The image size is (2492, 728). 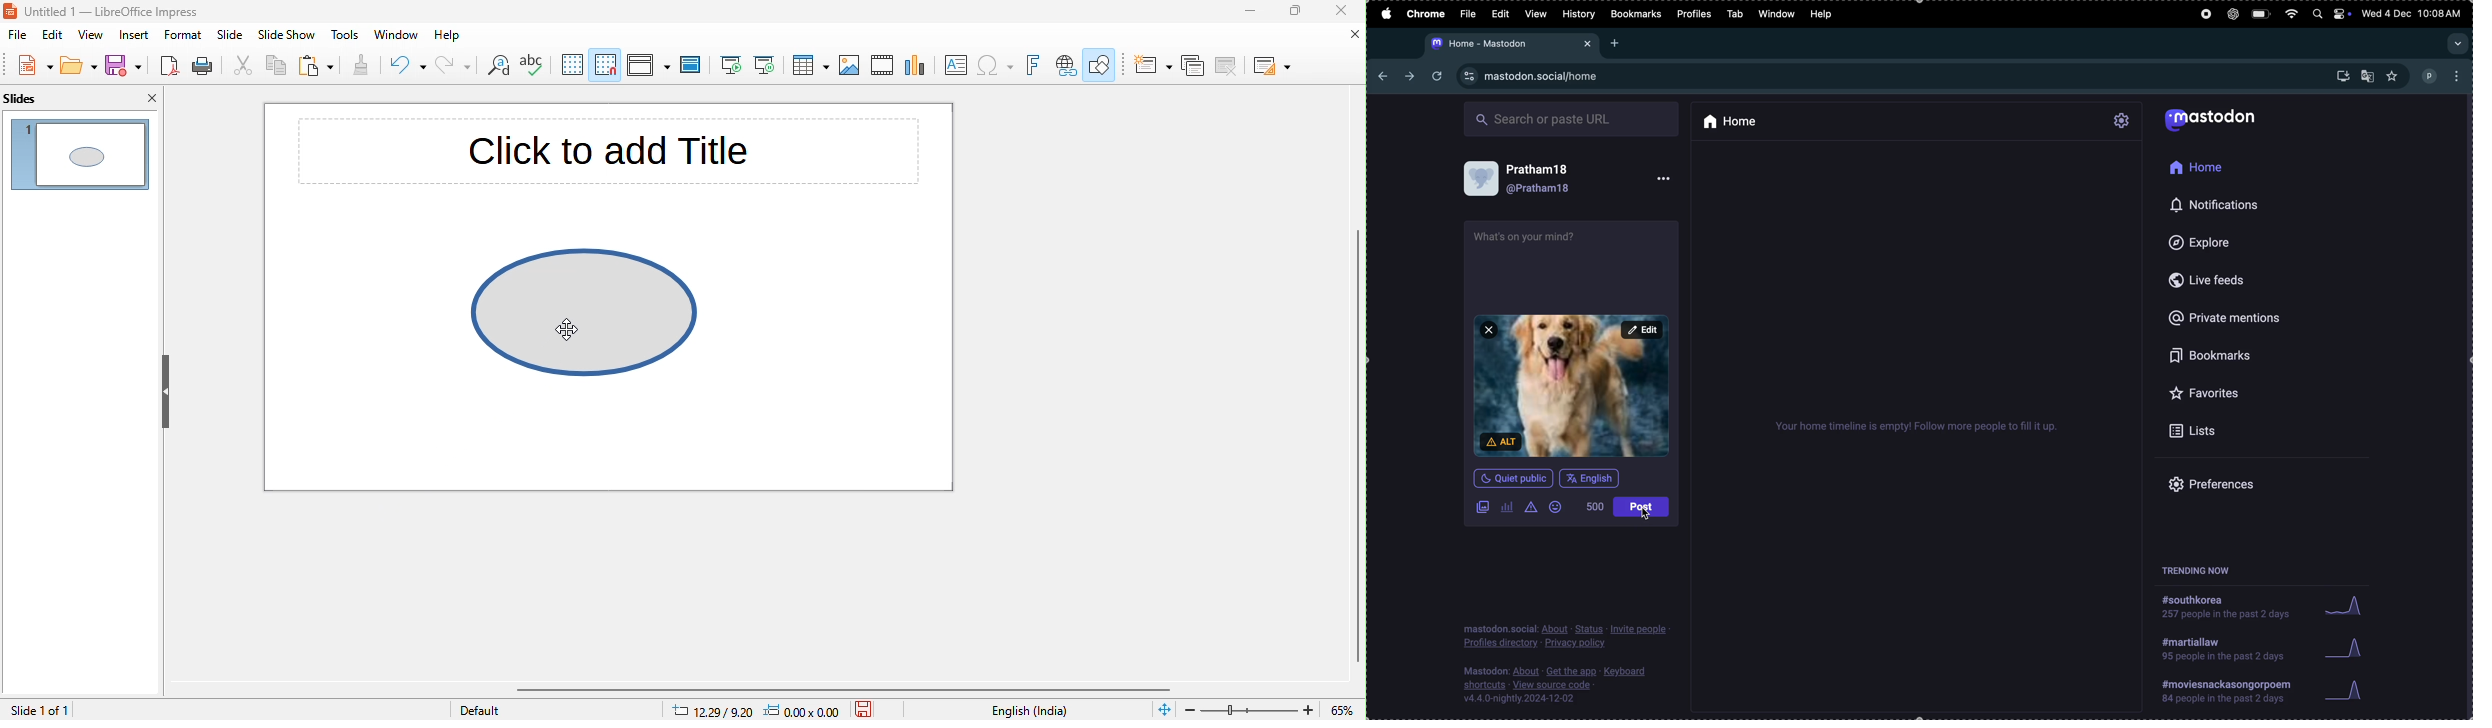 I want to click on Lists, so click(x=2198, y=433).